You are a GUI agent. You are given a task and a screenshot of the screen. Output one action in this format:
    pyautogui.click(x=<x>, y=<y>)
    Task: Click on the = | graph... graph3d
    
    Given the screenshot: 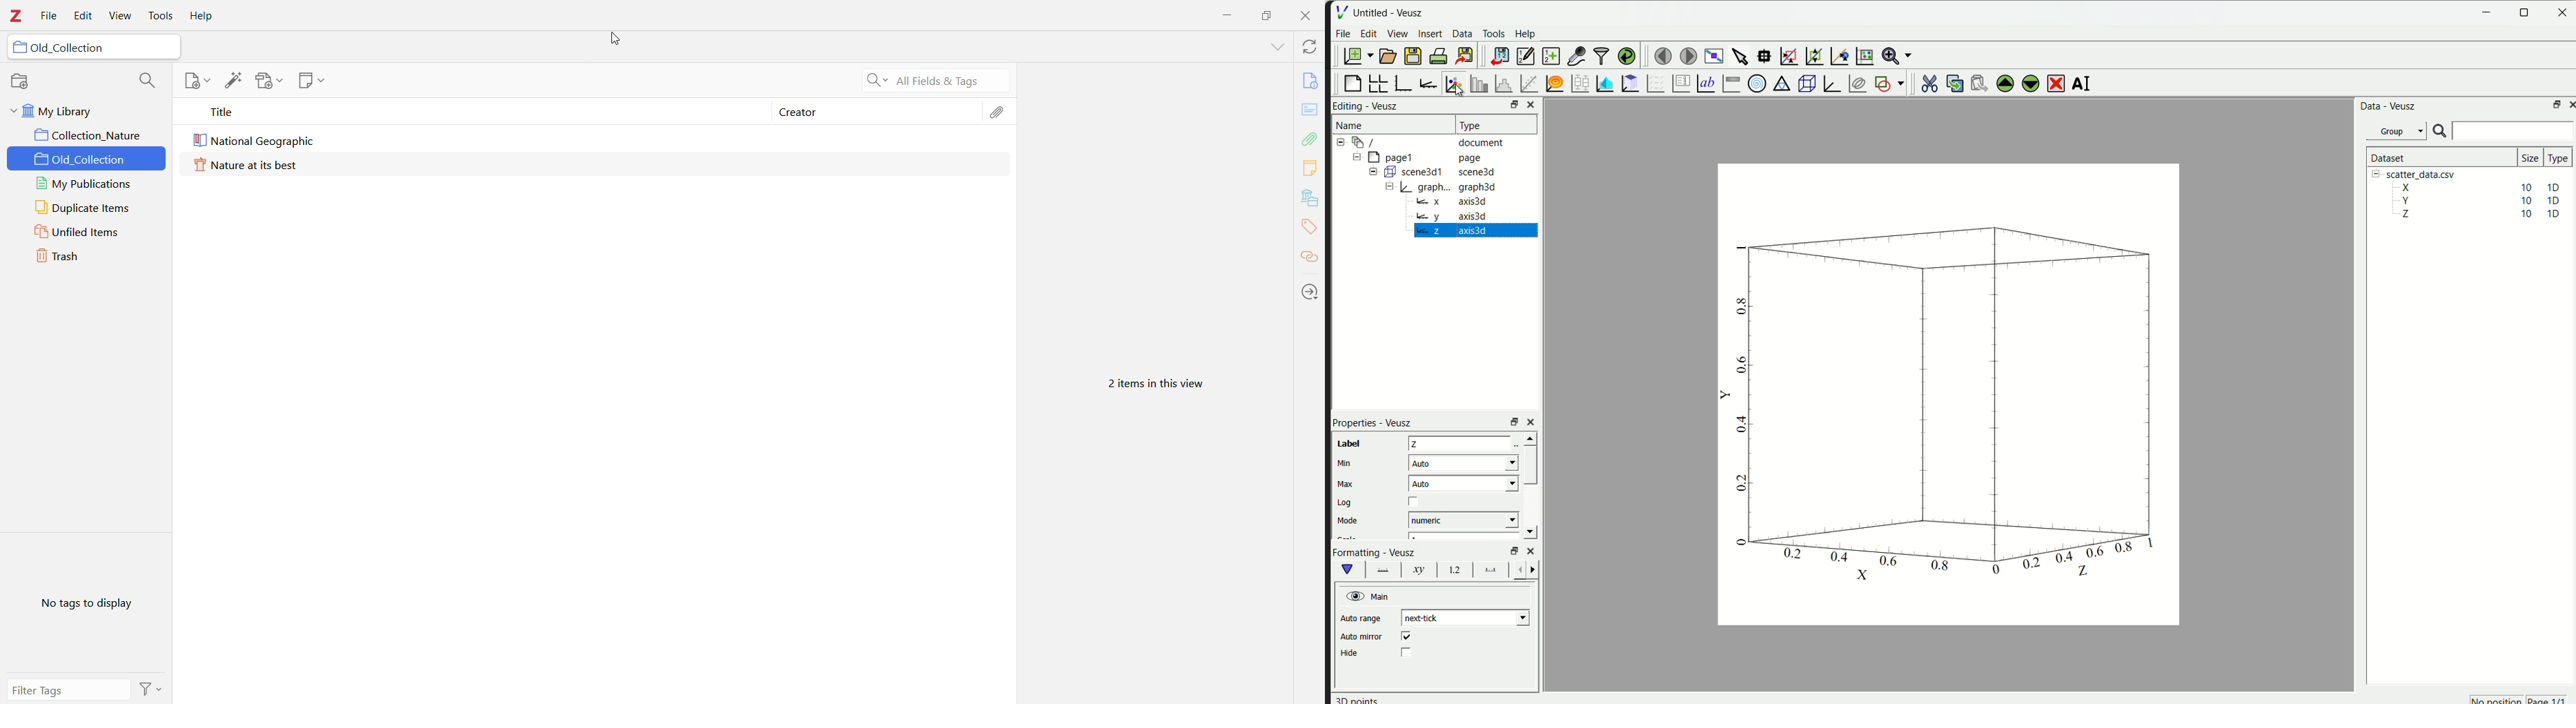 What is the action you would take?
    pyautogui.click(x=1447, y=188)
    